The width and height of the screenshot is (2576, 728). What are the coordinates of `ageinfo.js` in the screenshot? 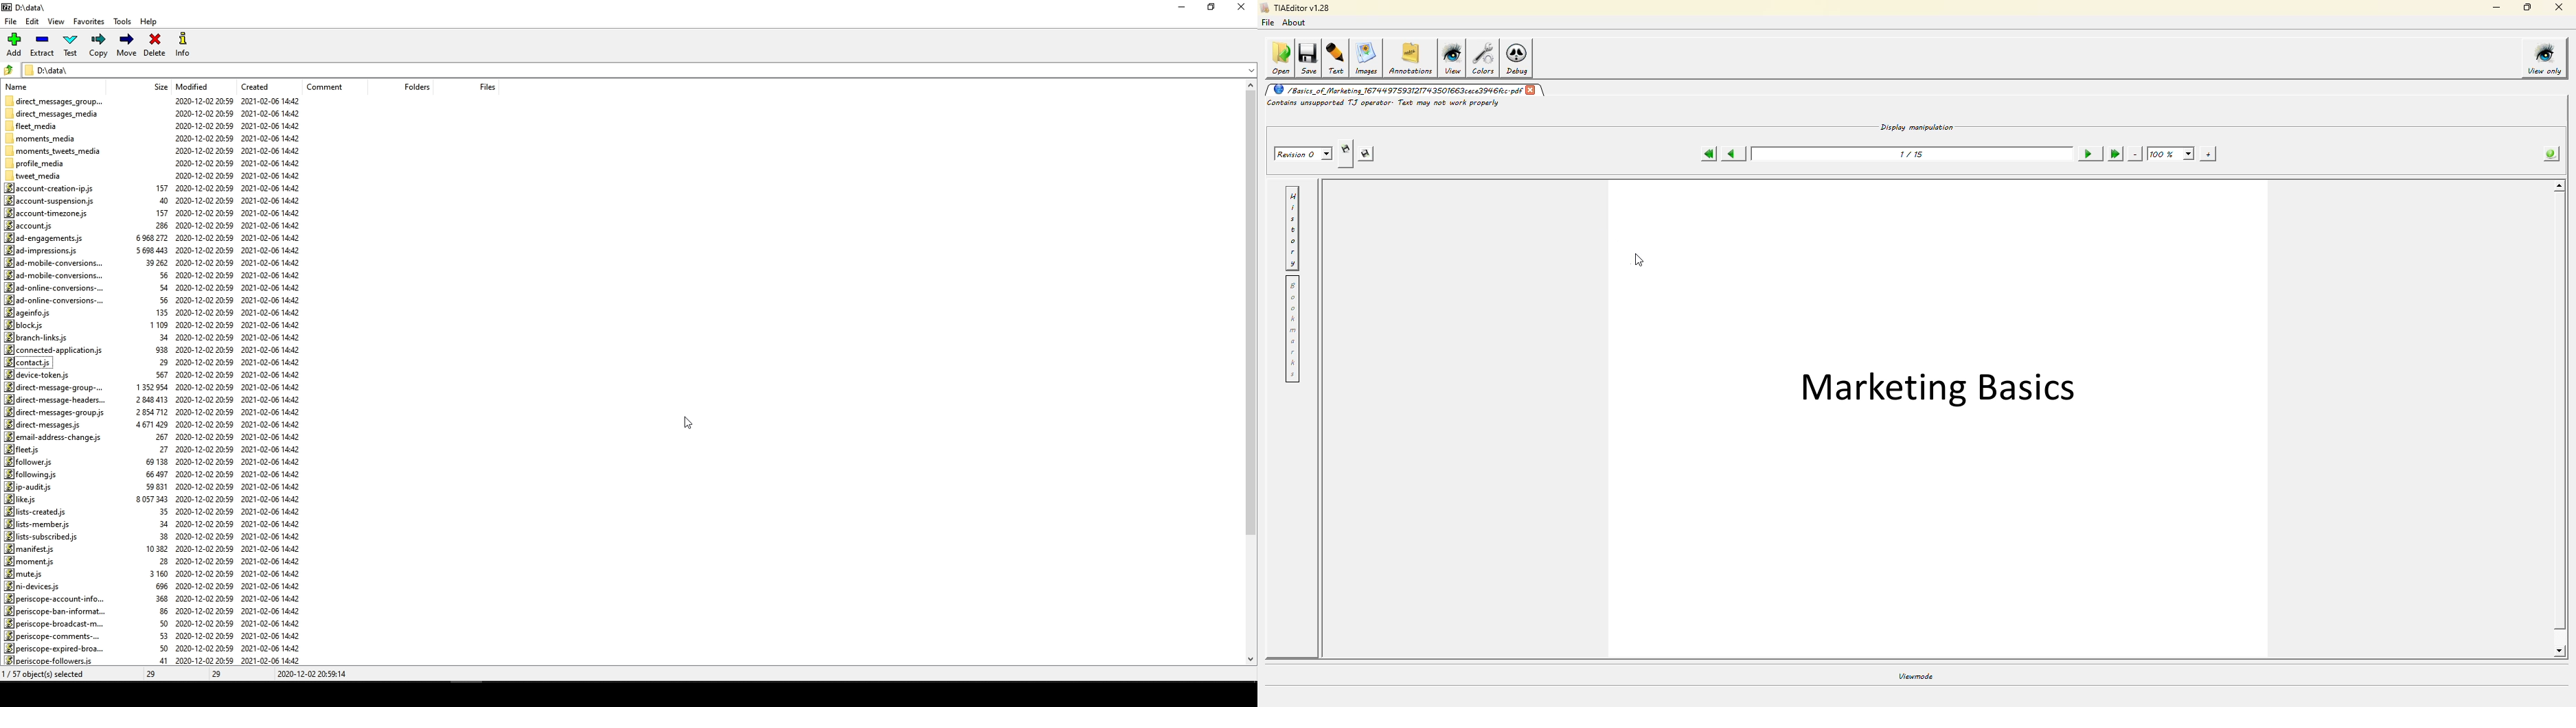 It's located at (29, 313).